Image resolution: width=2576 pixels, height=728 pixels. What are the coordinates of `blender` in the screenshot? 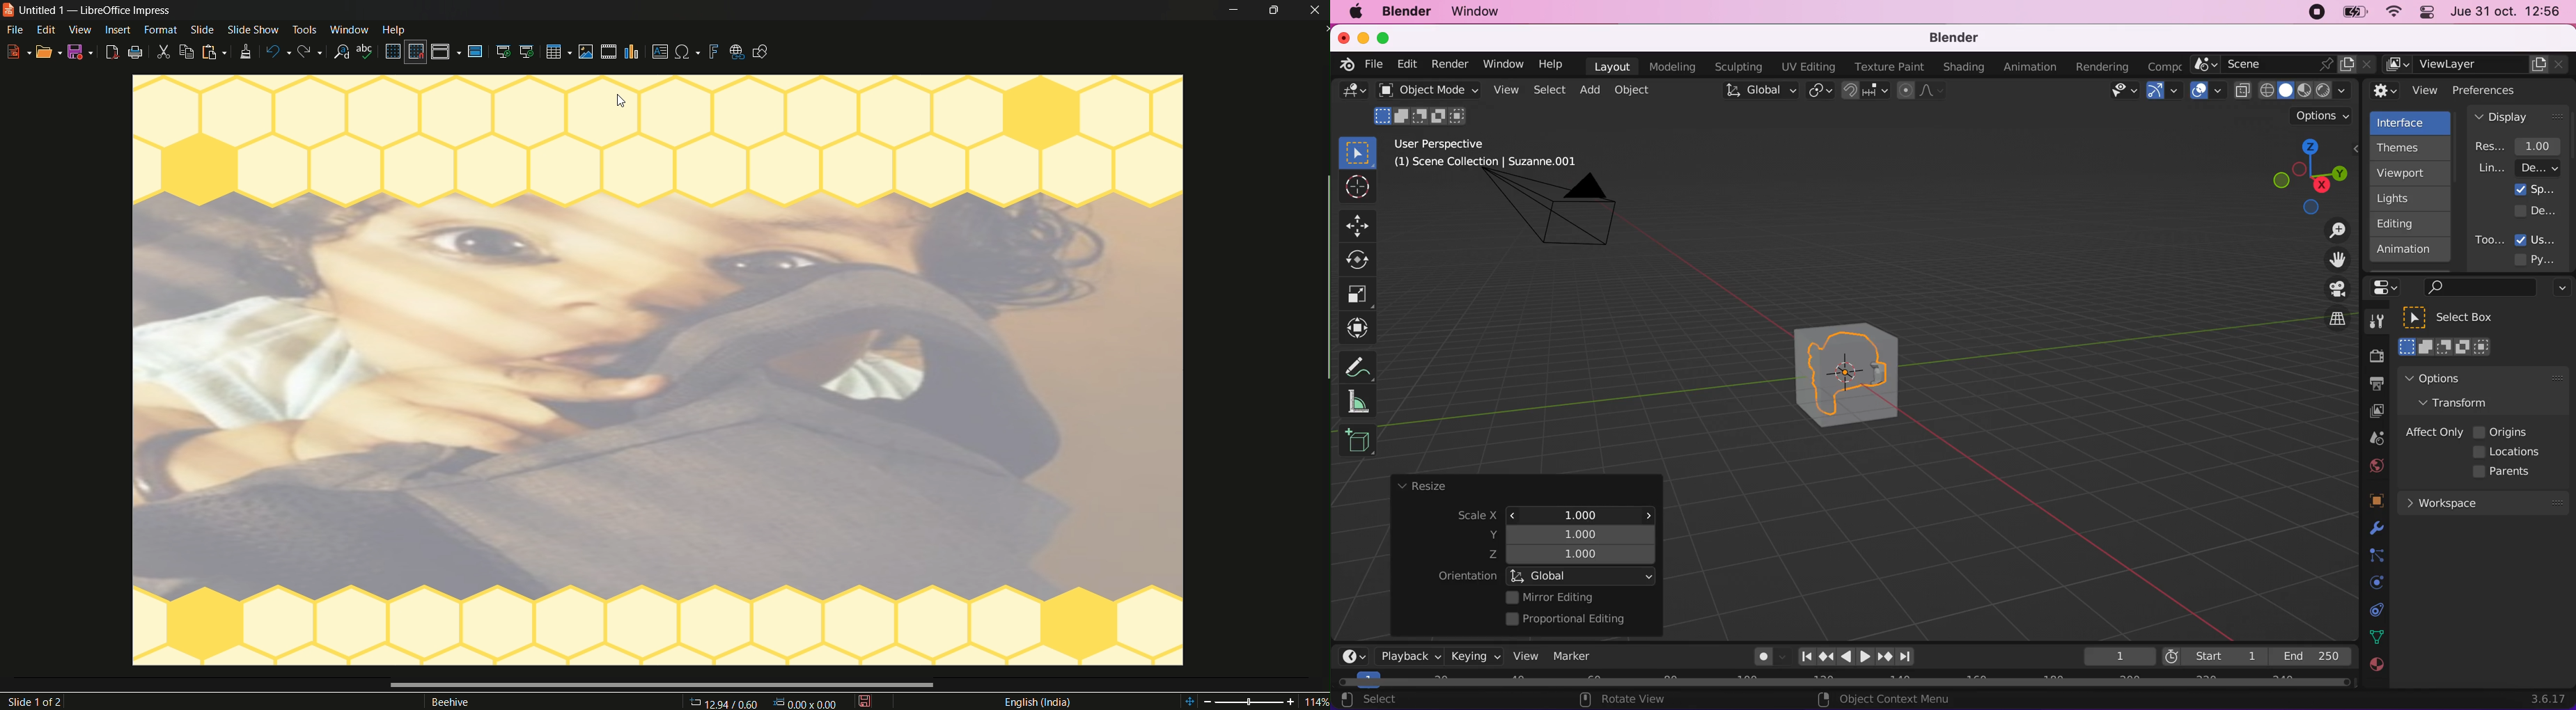 It's located at (1406, 12).